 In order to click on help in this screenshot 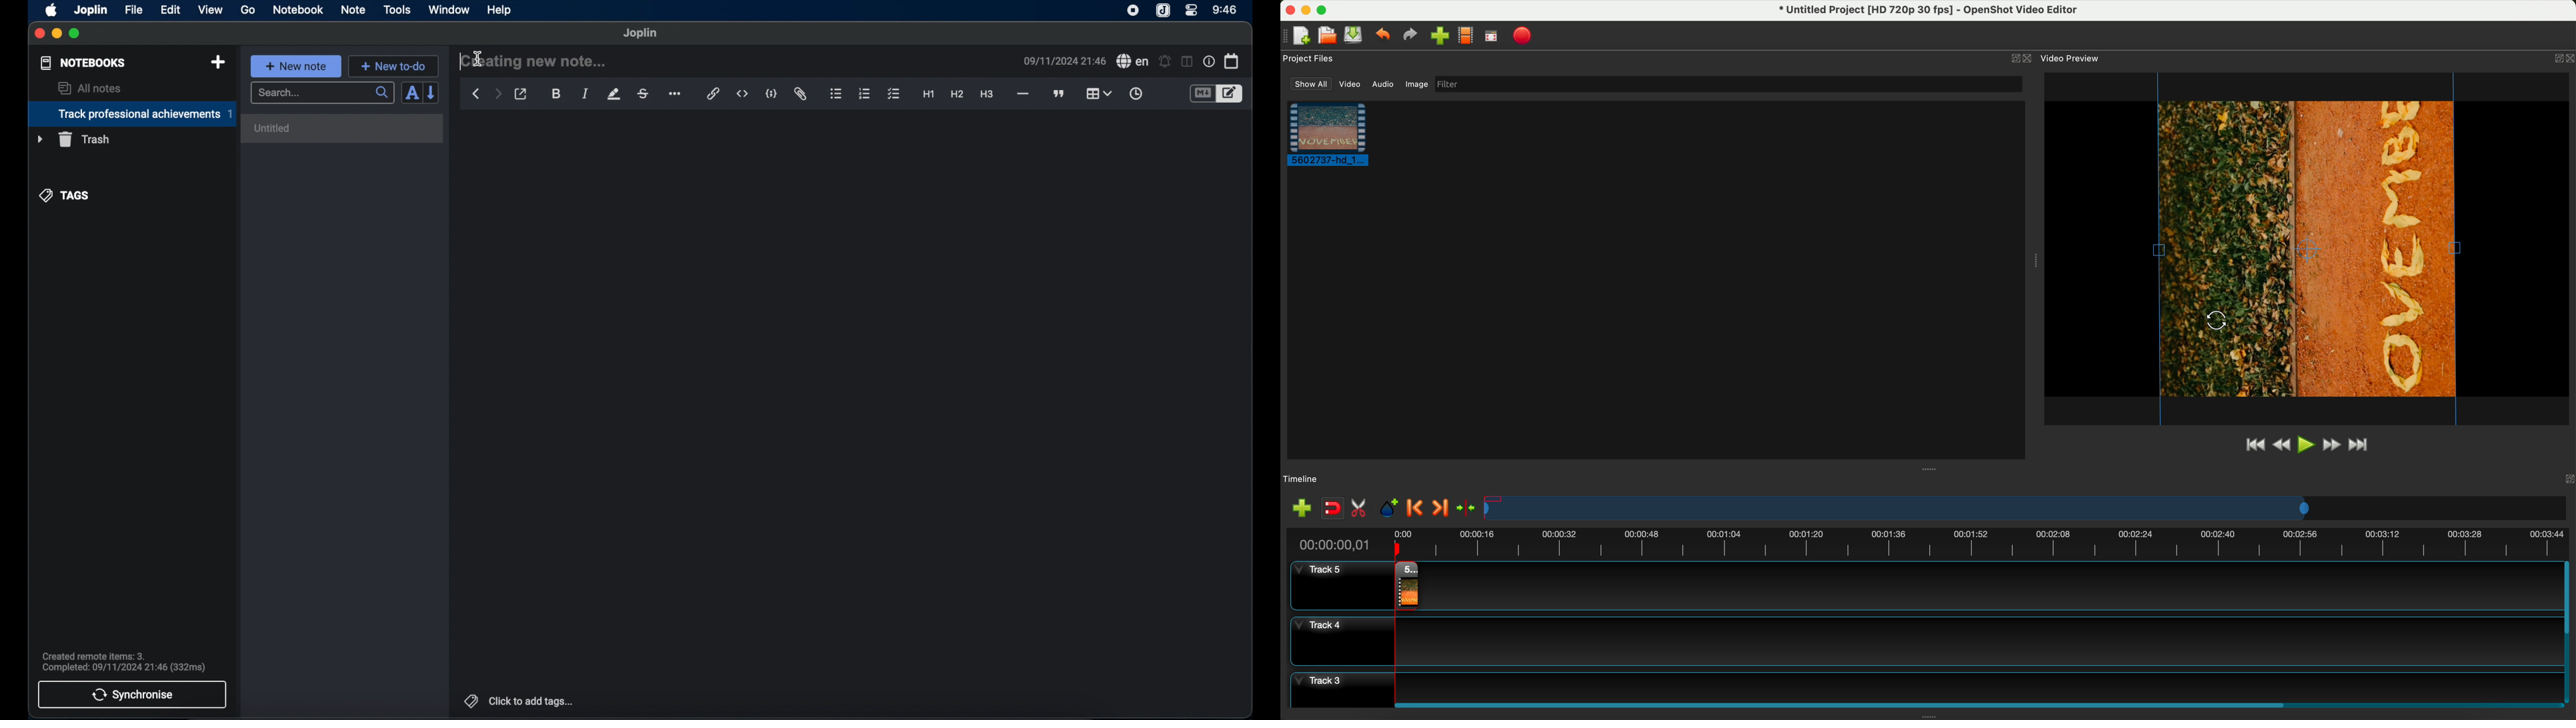, I will do `click(498, 11)`.